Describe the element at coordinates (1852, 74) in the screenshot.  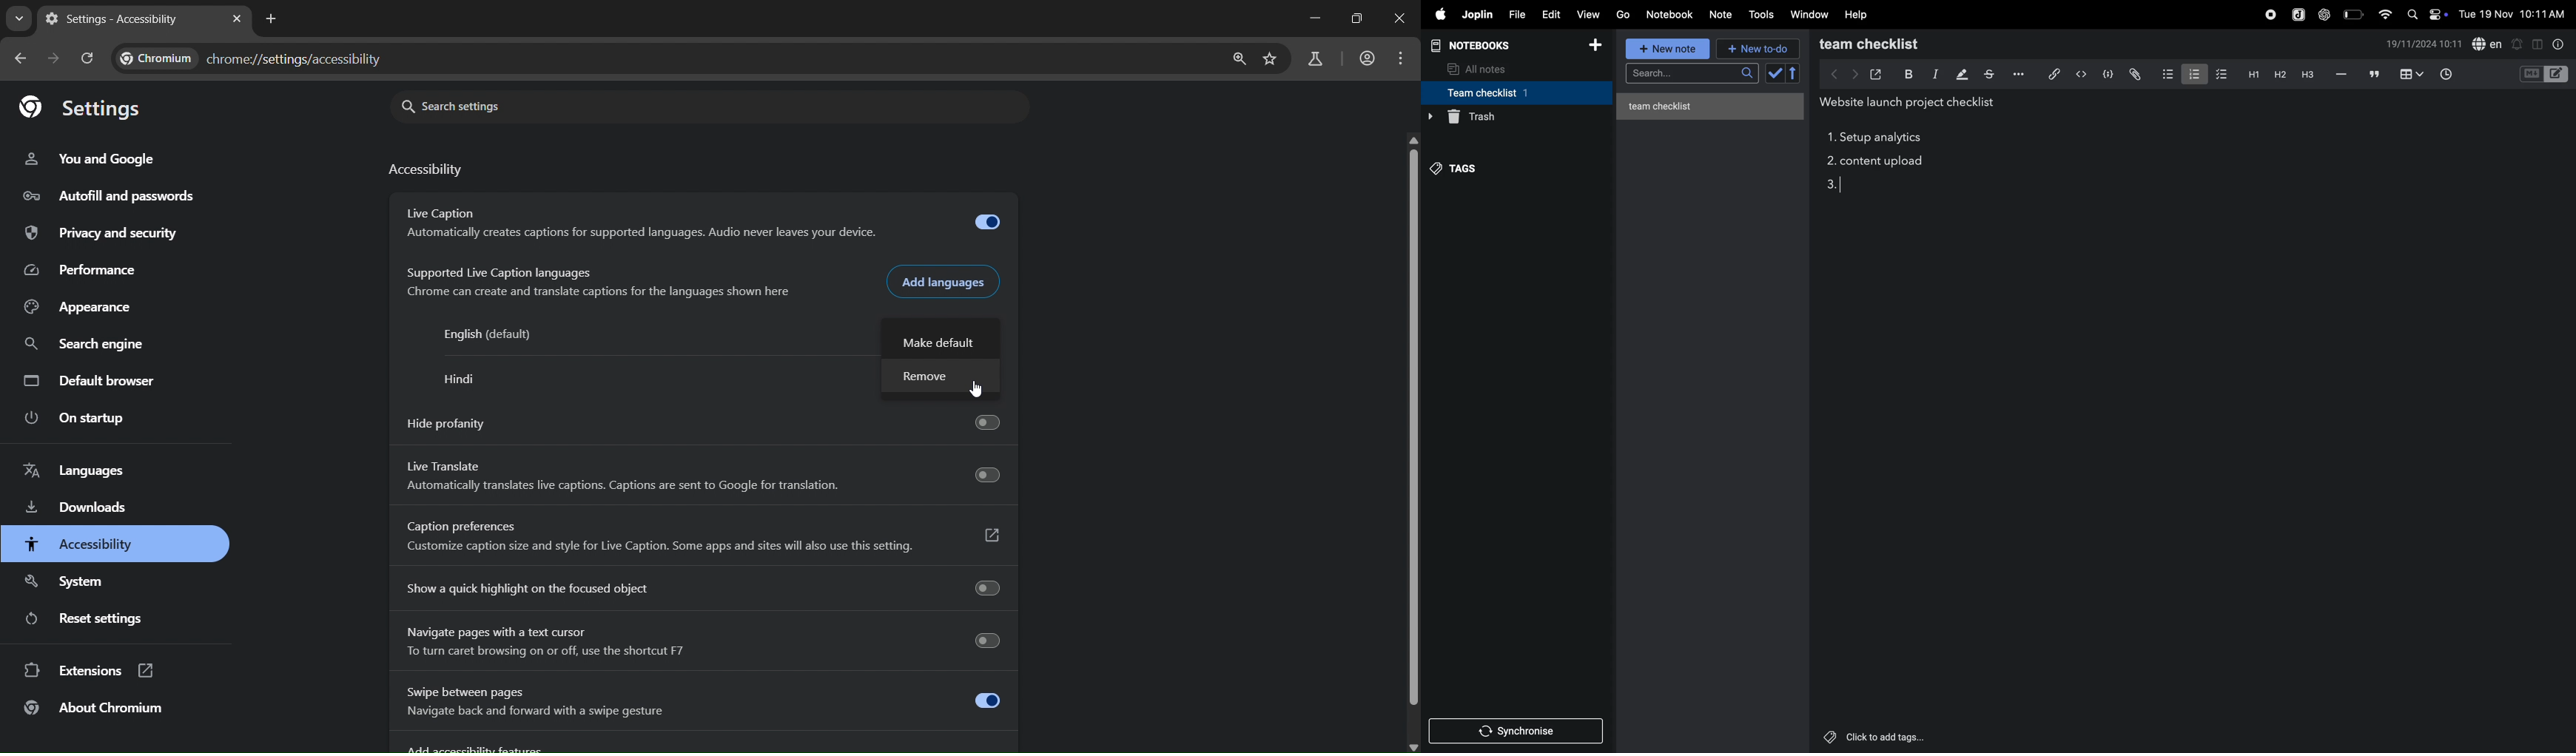
I see `forward` at that location.